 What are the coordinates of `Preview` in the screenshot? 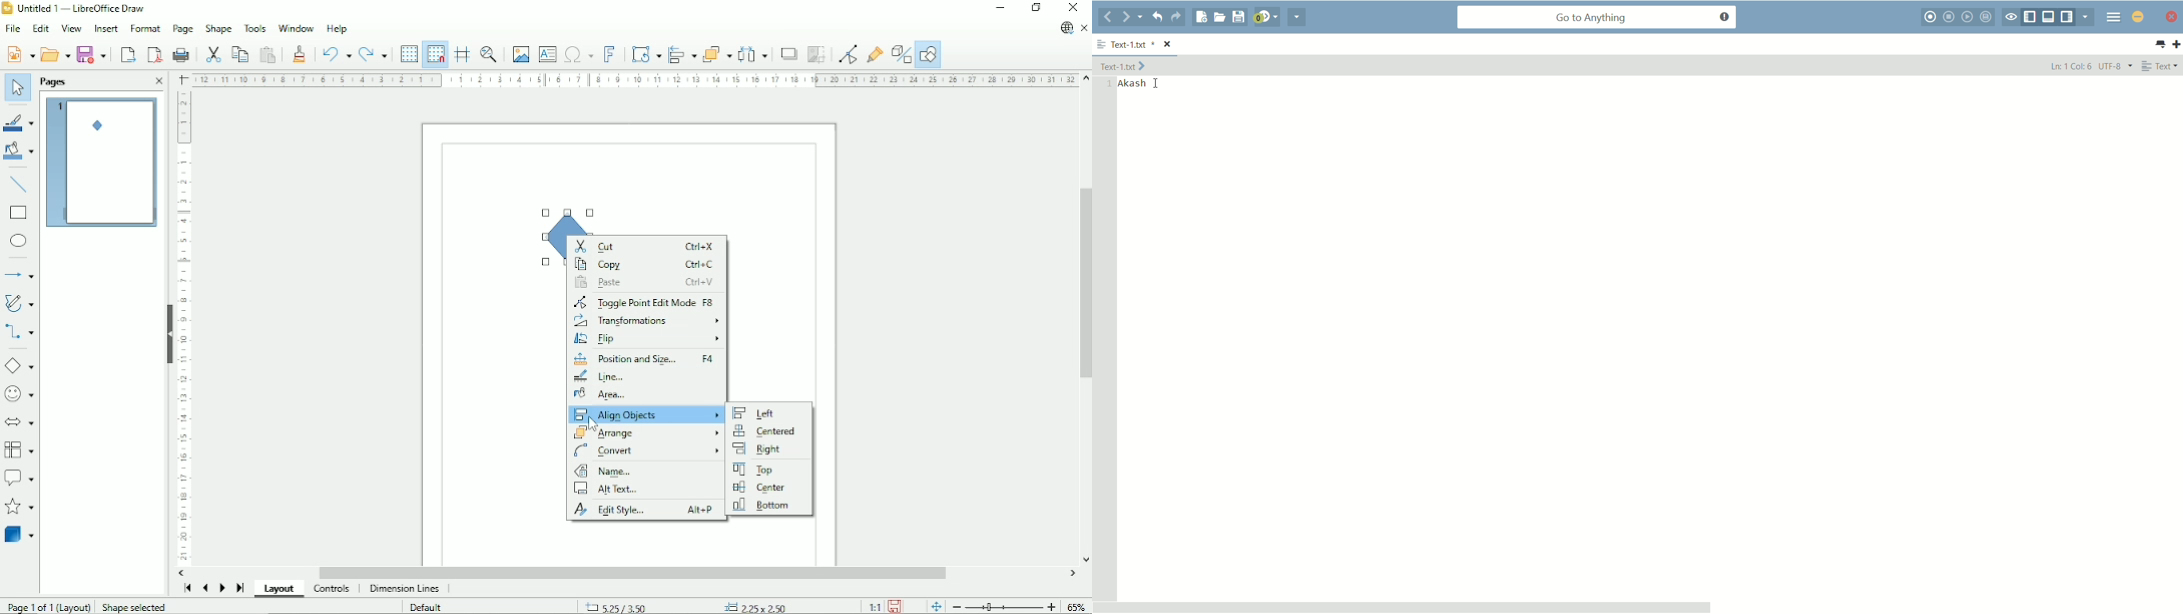 It's located at (103, 163).